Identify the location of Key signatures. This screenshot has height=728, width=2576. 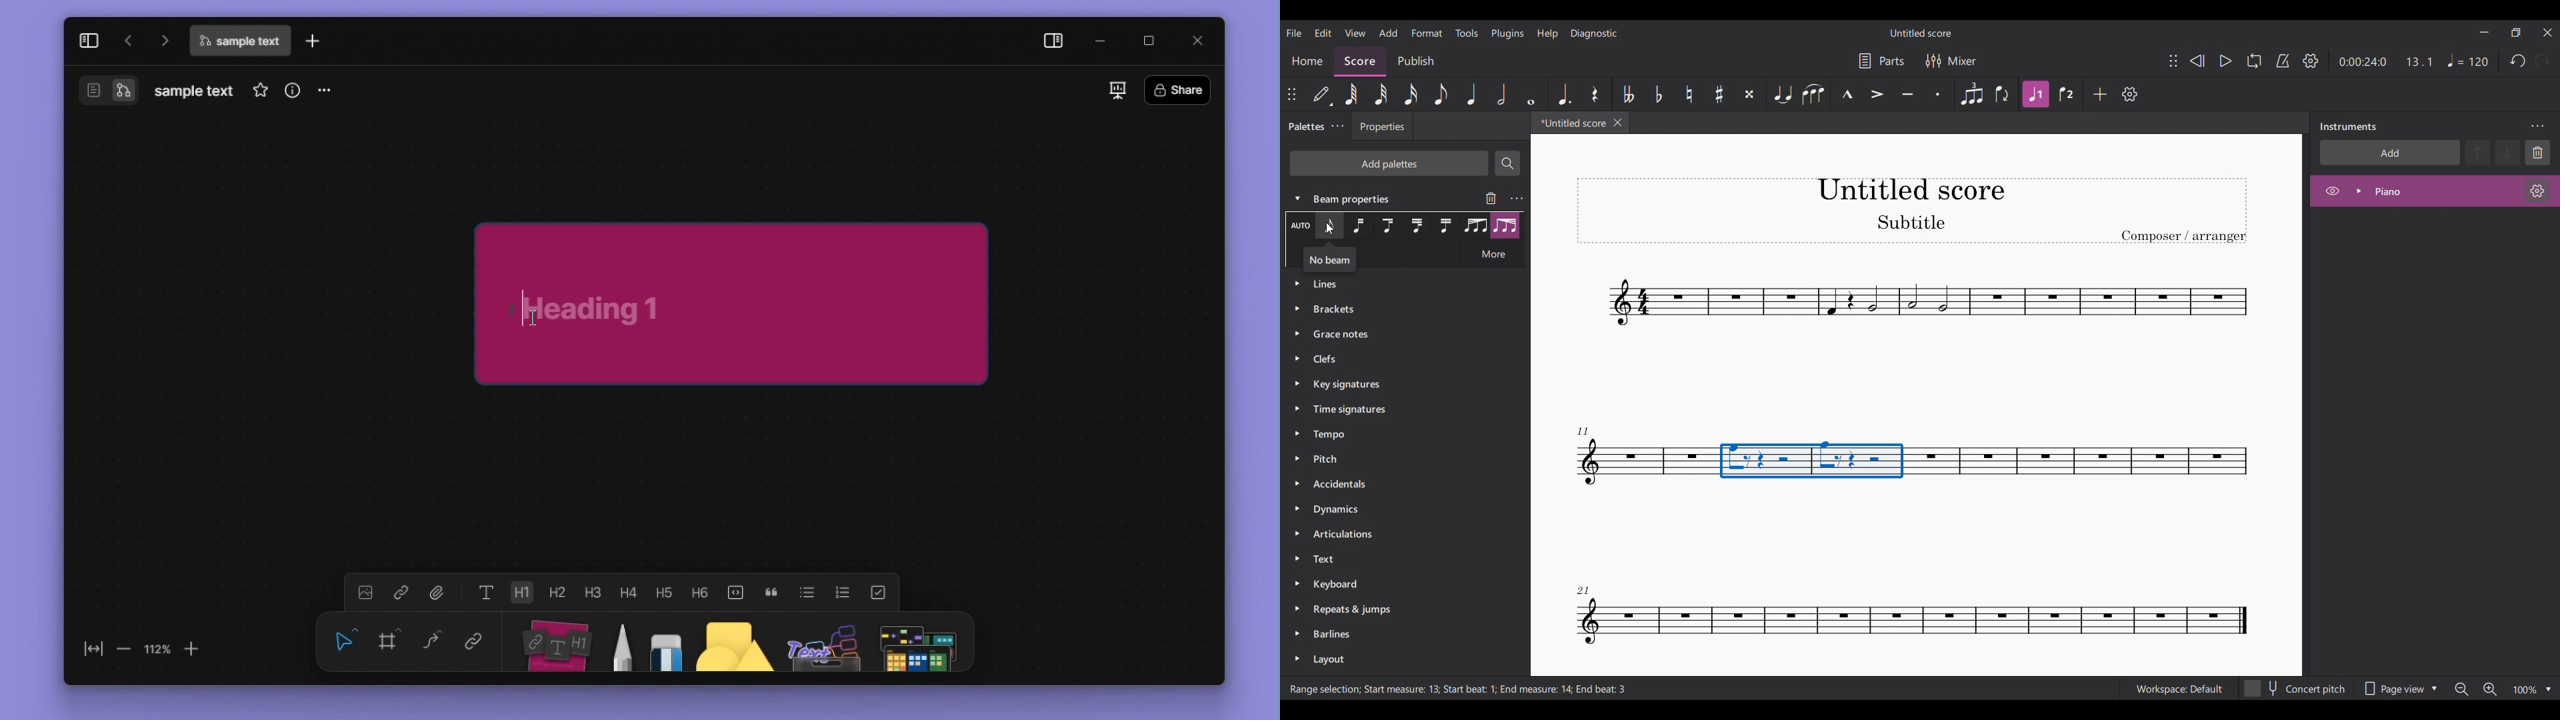
(1401, 385).